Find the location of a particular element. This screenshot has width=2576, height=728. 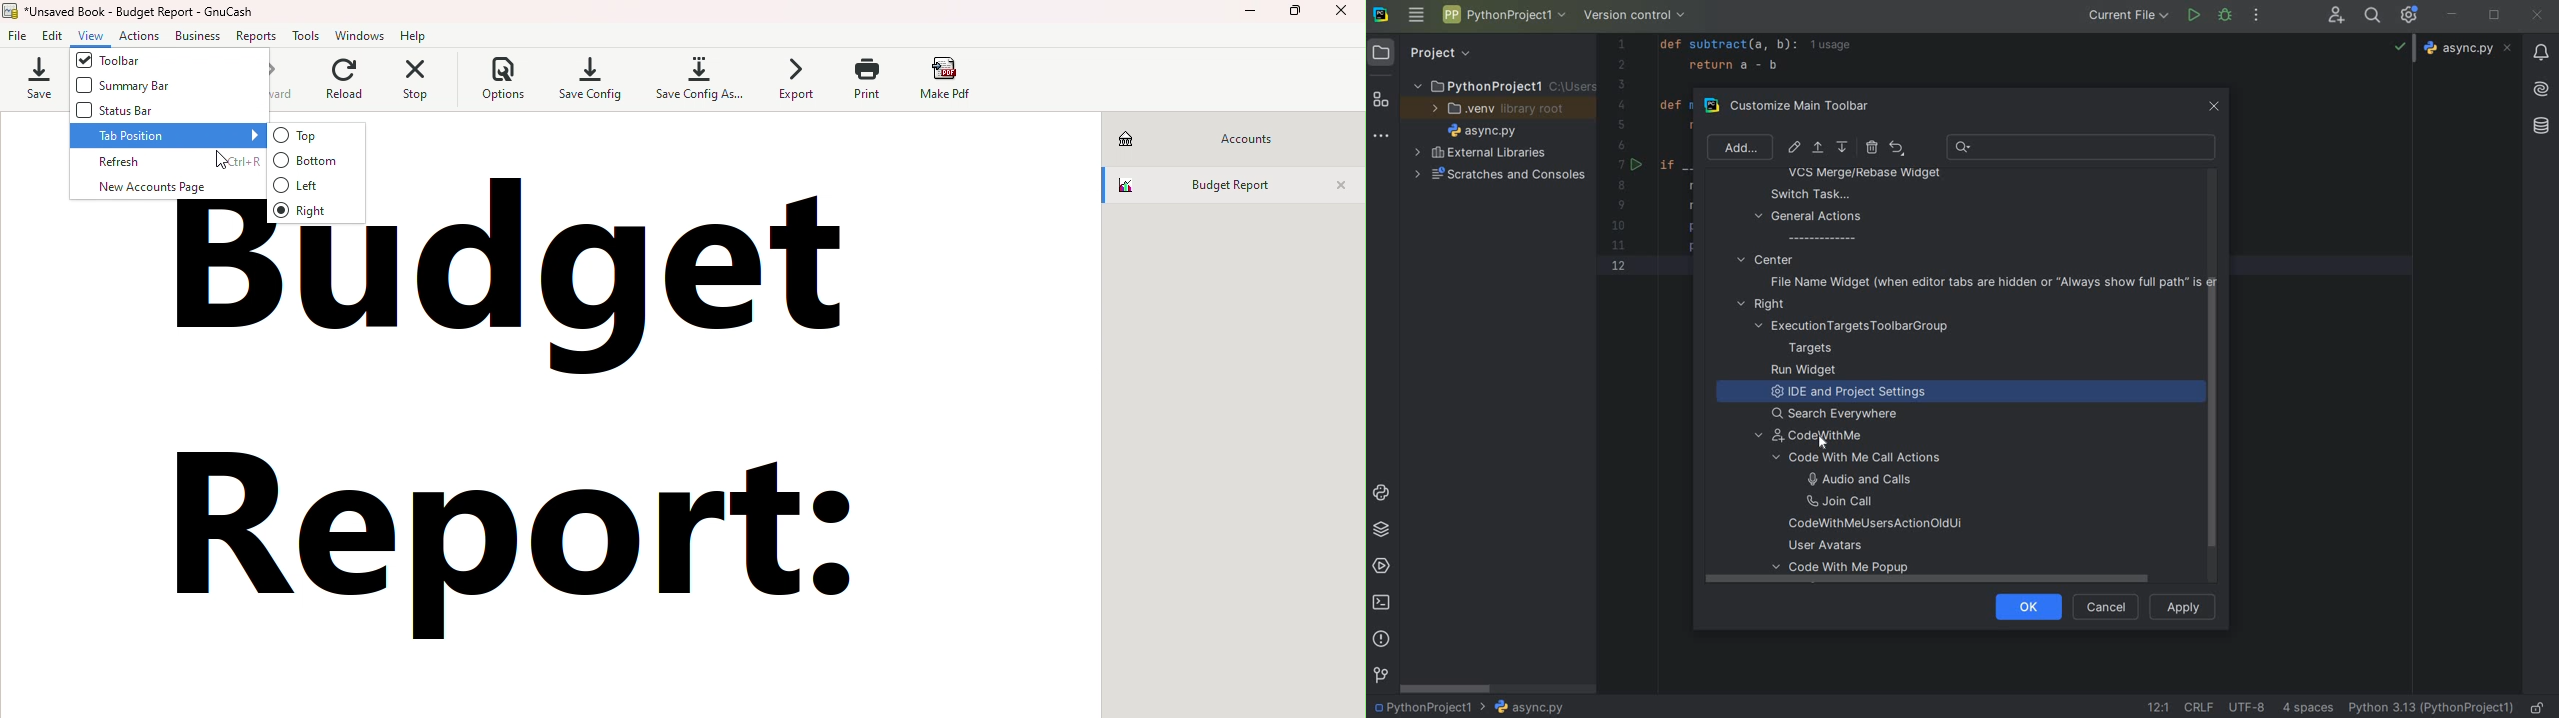

ide and project settings is located at coordinates (1846, 394).